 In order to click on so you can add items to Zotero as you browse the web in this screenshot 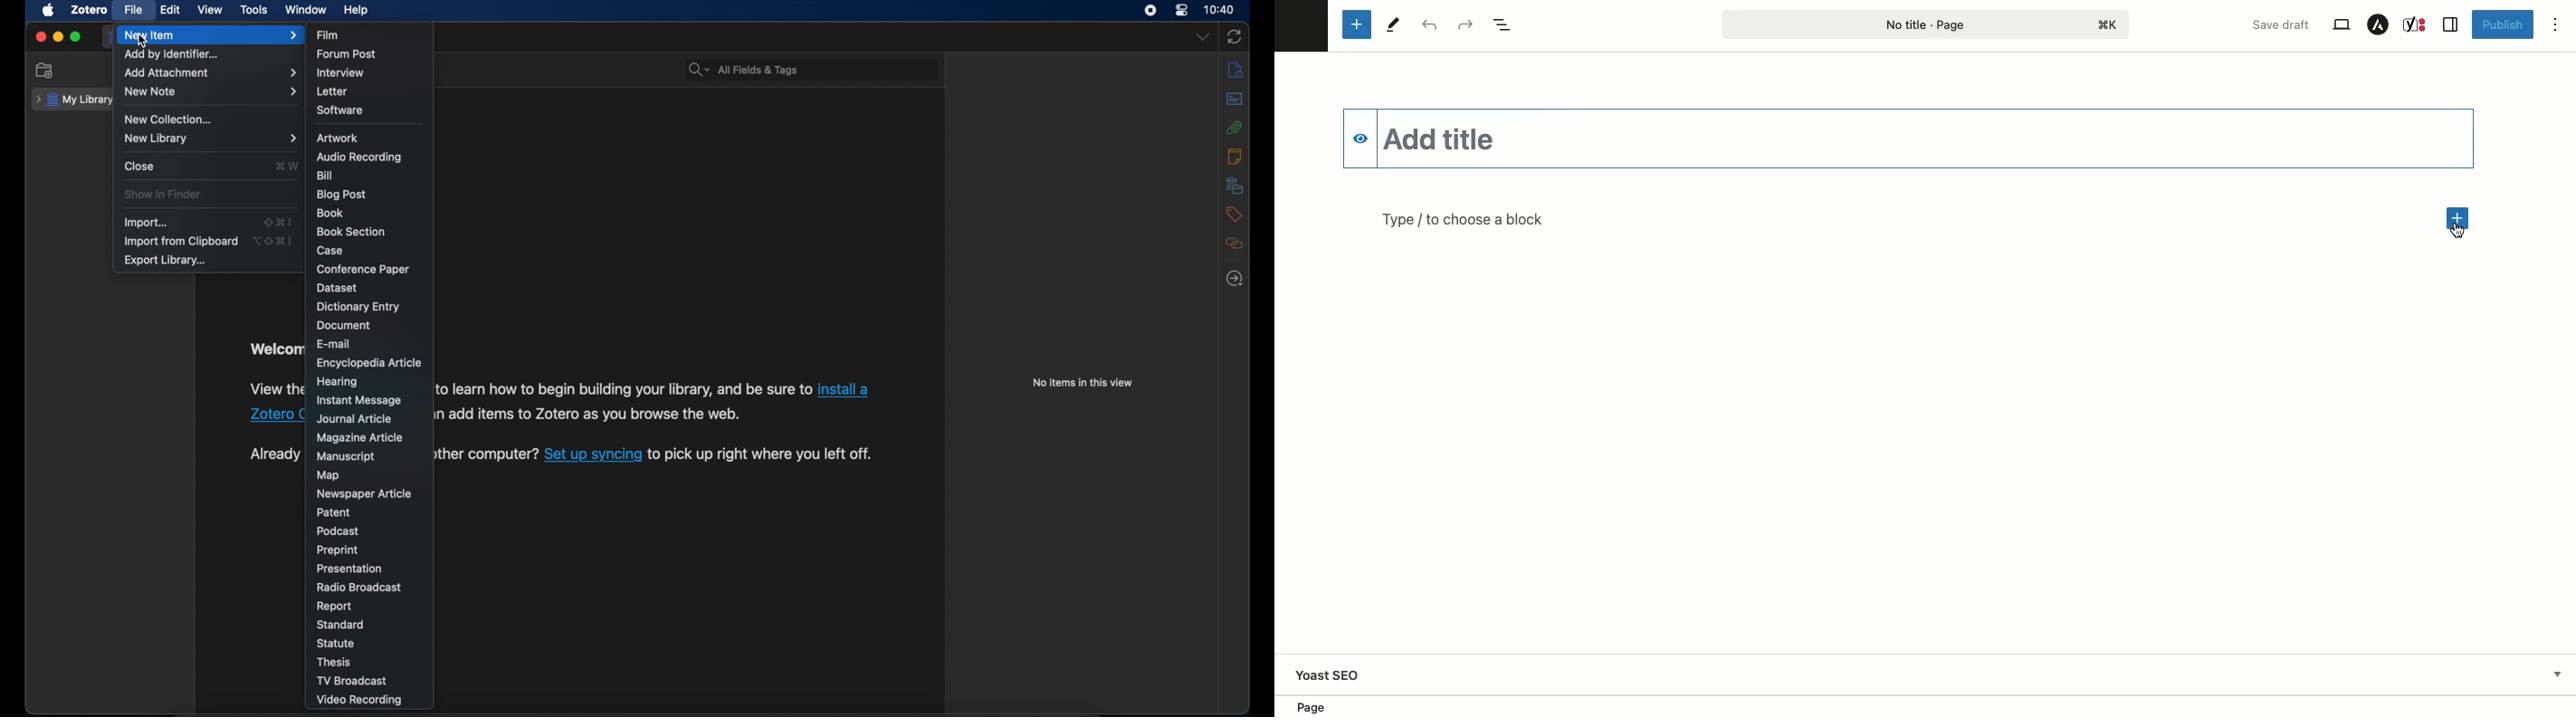, I will do `click(588, 416)`.